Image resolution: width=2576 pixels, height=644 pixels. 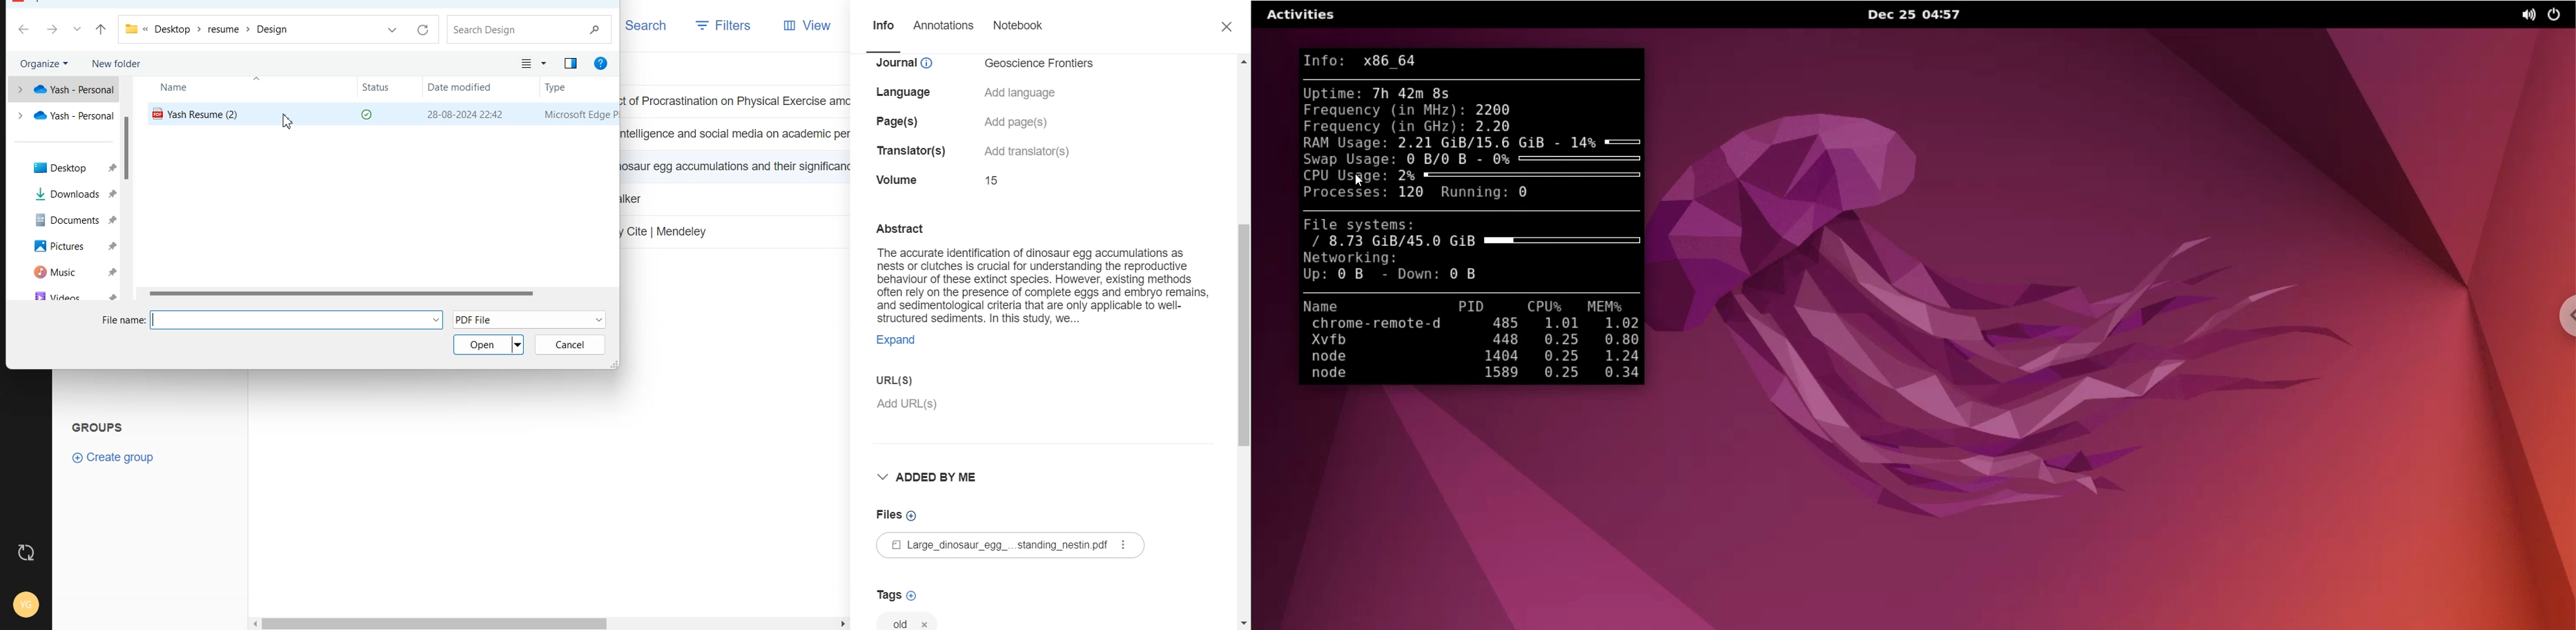 What do you see at coordinates (581, 114) in the screenshot?
I see `Type` at bounding box center [581, 114].